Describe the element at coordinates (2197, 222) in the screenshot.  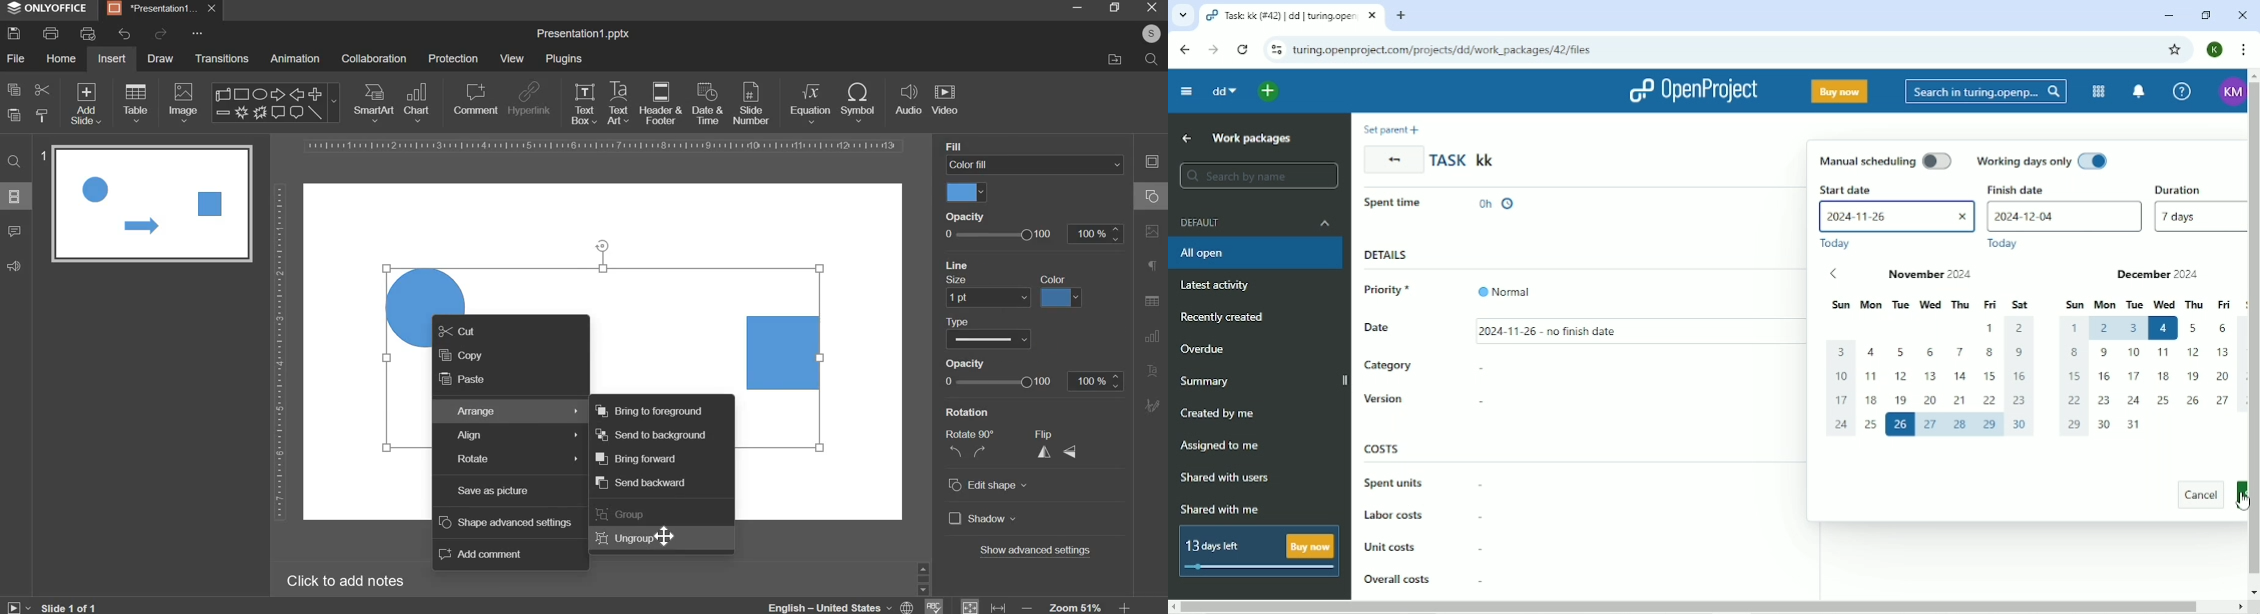
I see `7 days` at that location.